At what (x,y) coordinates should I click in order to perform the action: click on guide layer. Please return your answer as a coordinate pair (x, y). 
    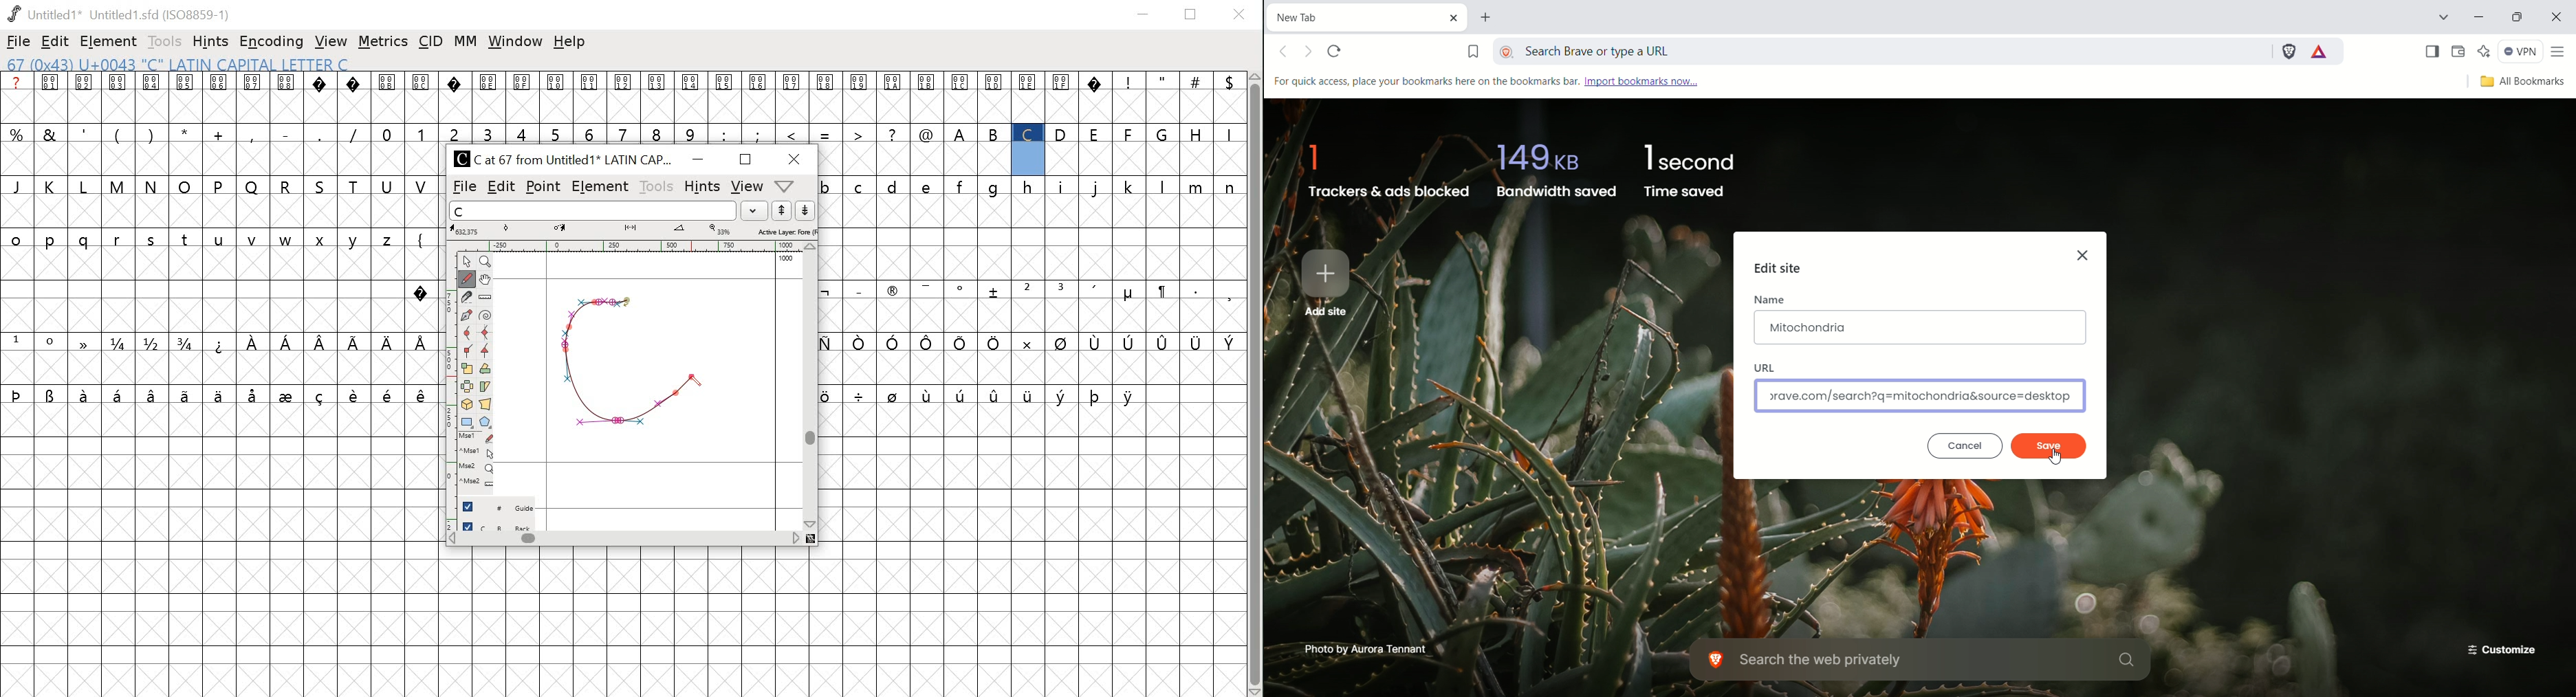
    Looking at the image, I should click on (500, 505).